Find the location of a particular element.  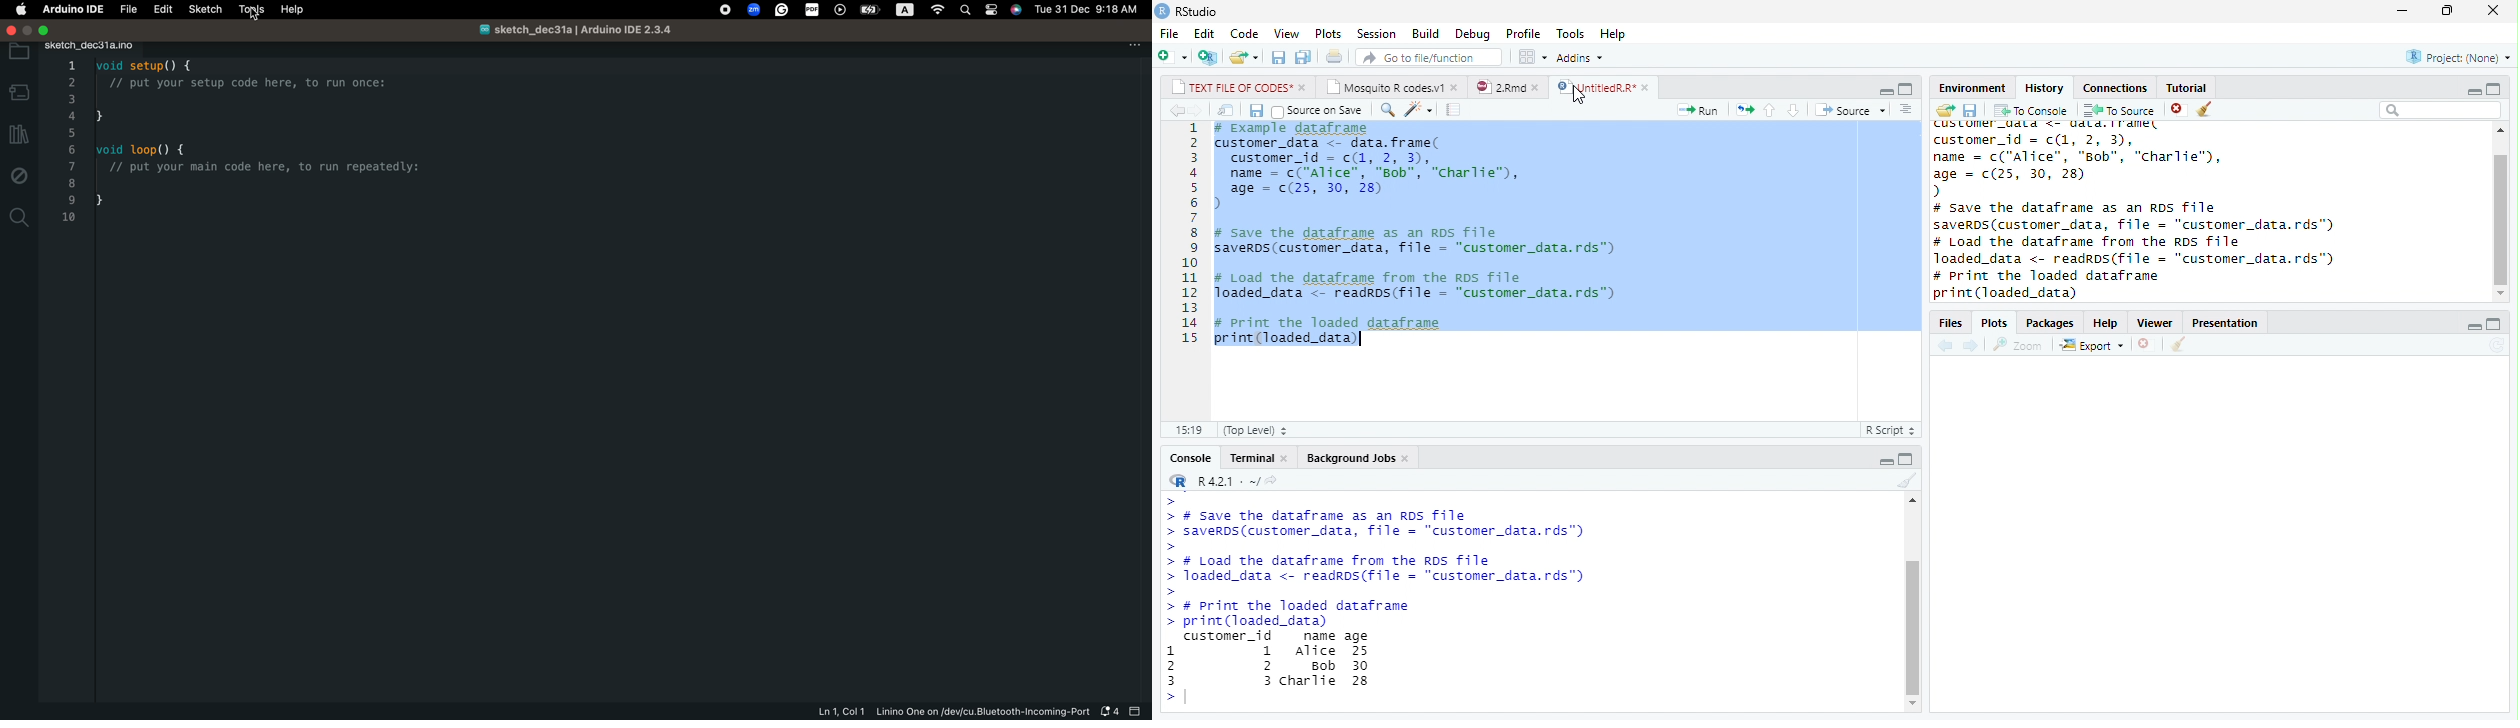

Console is located at coordinates (1191, 458).